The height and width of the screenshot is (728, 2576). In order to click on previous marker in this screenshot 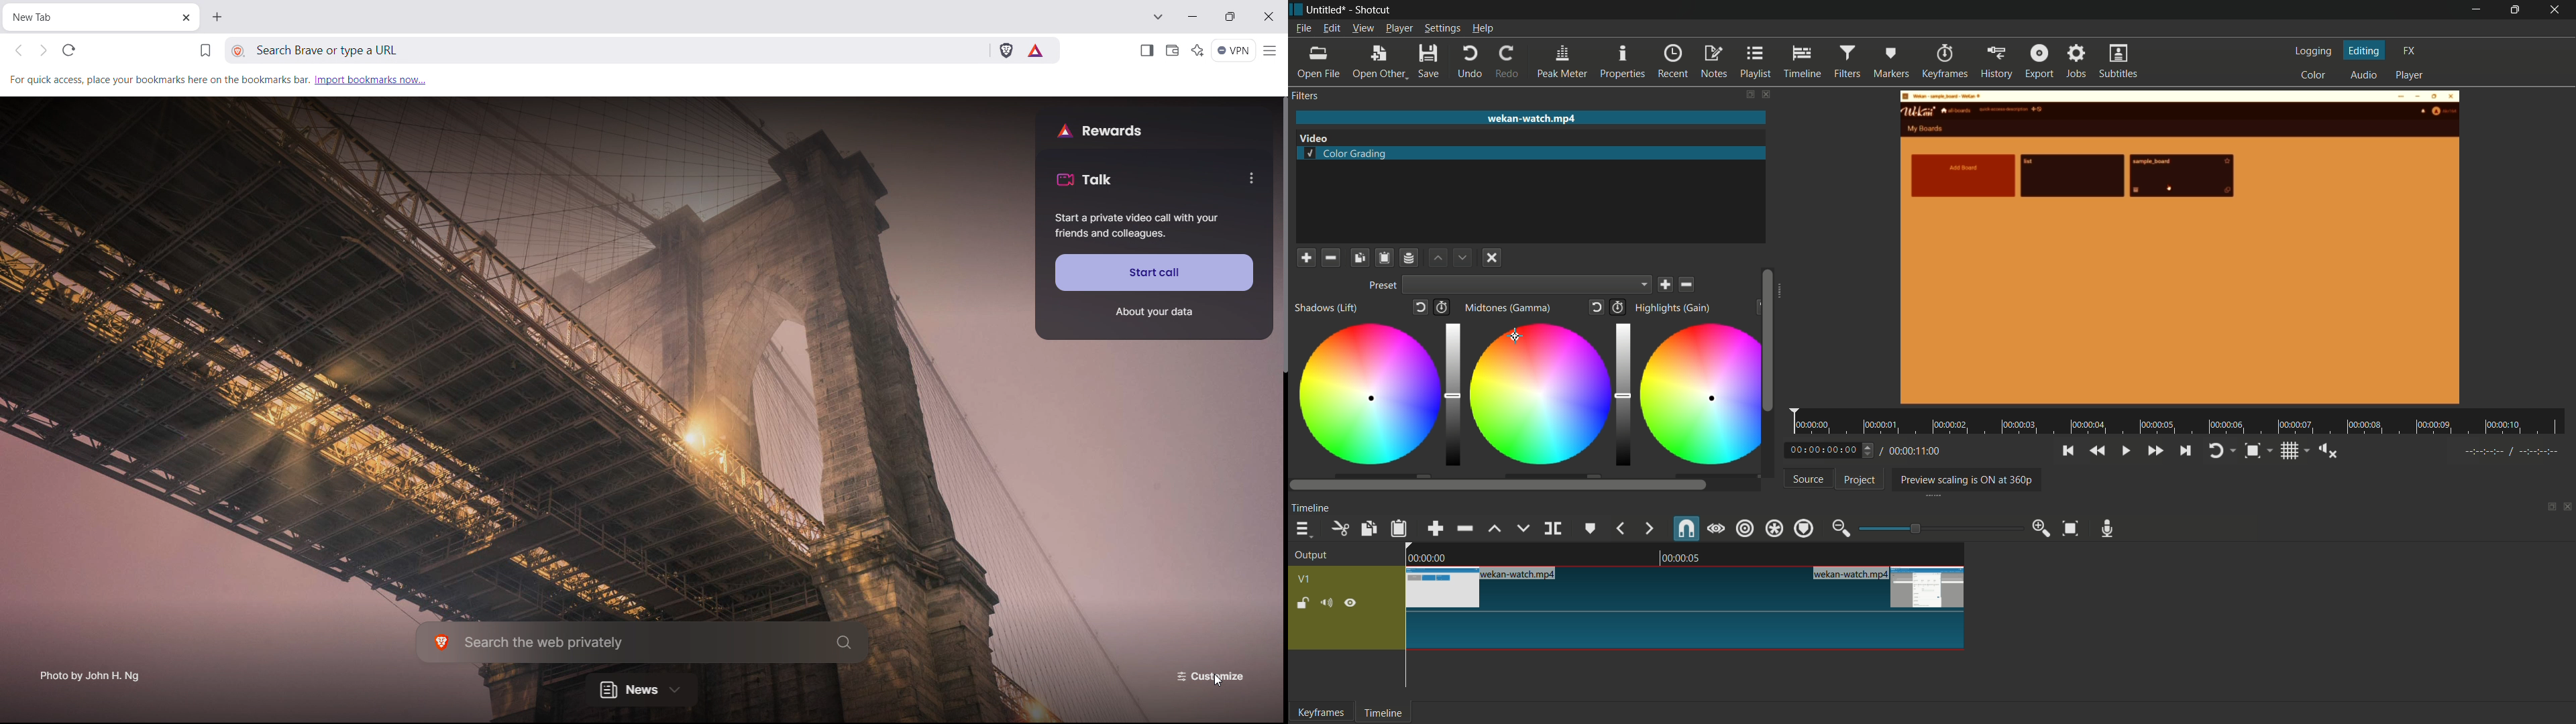, I will do `click(1619, 528)`.